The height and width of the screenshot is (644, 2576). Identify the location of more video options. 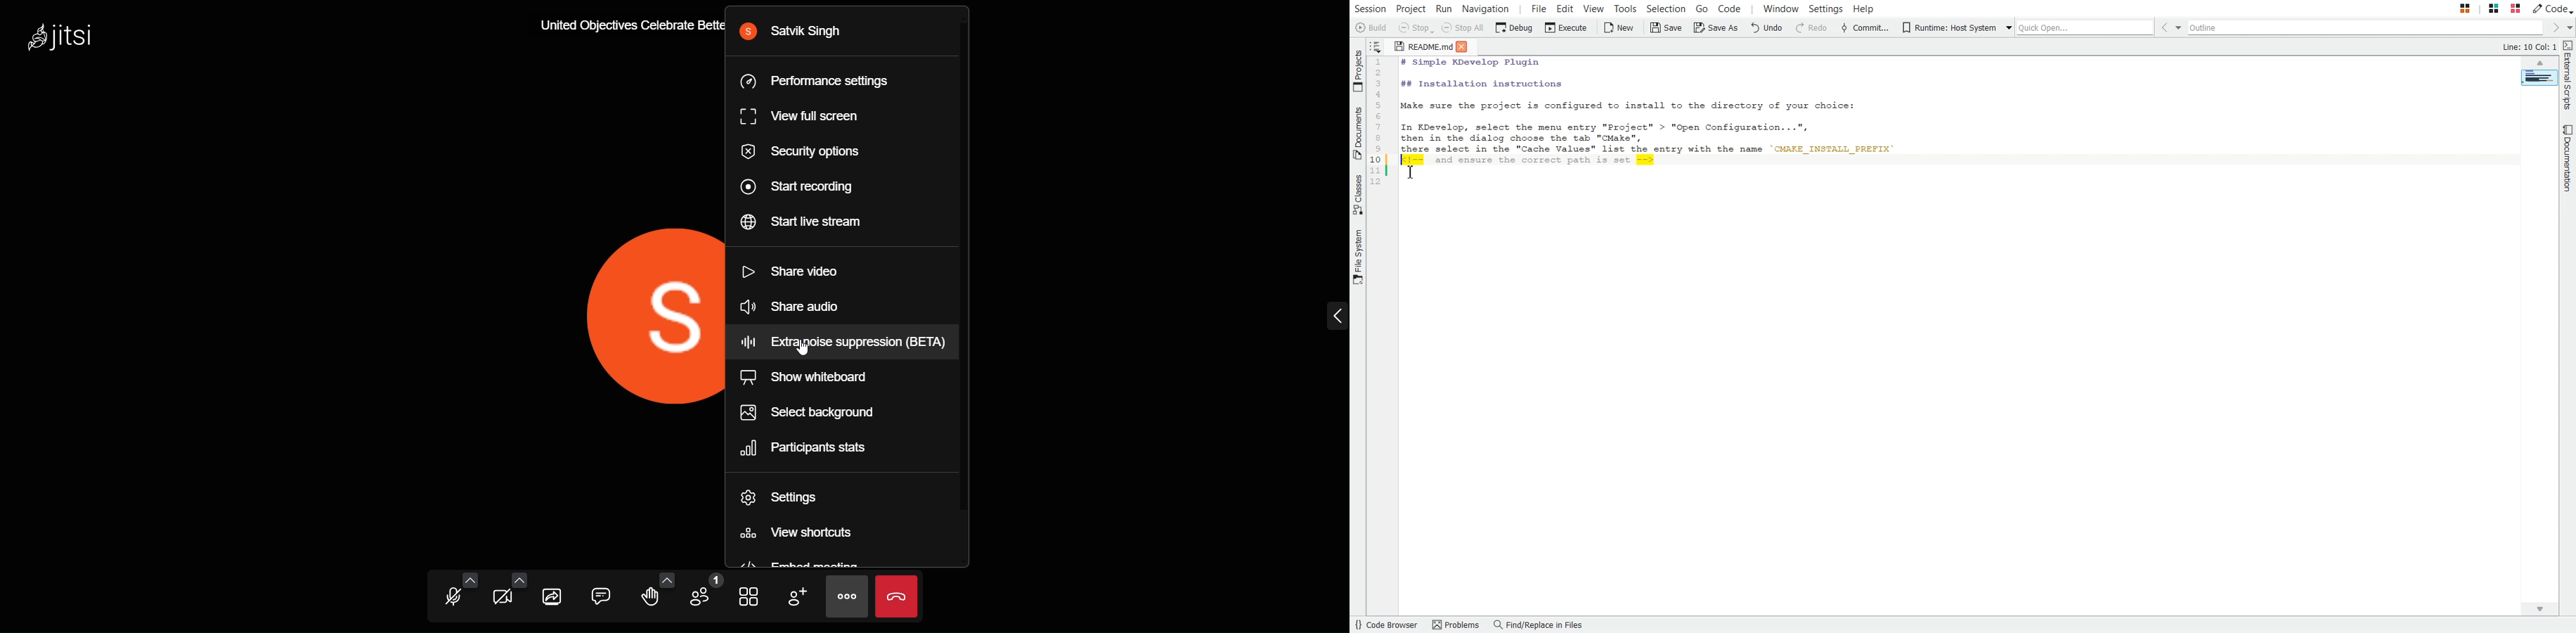
(519, 580).